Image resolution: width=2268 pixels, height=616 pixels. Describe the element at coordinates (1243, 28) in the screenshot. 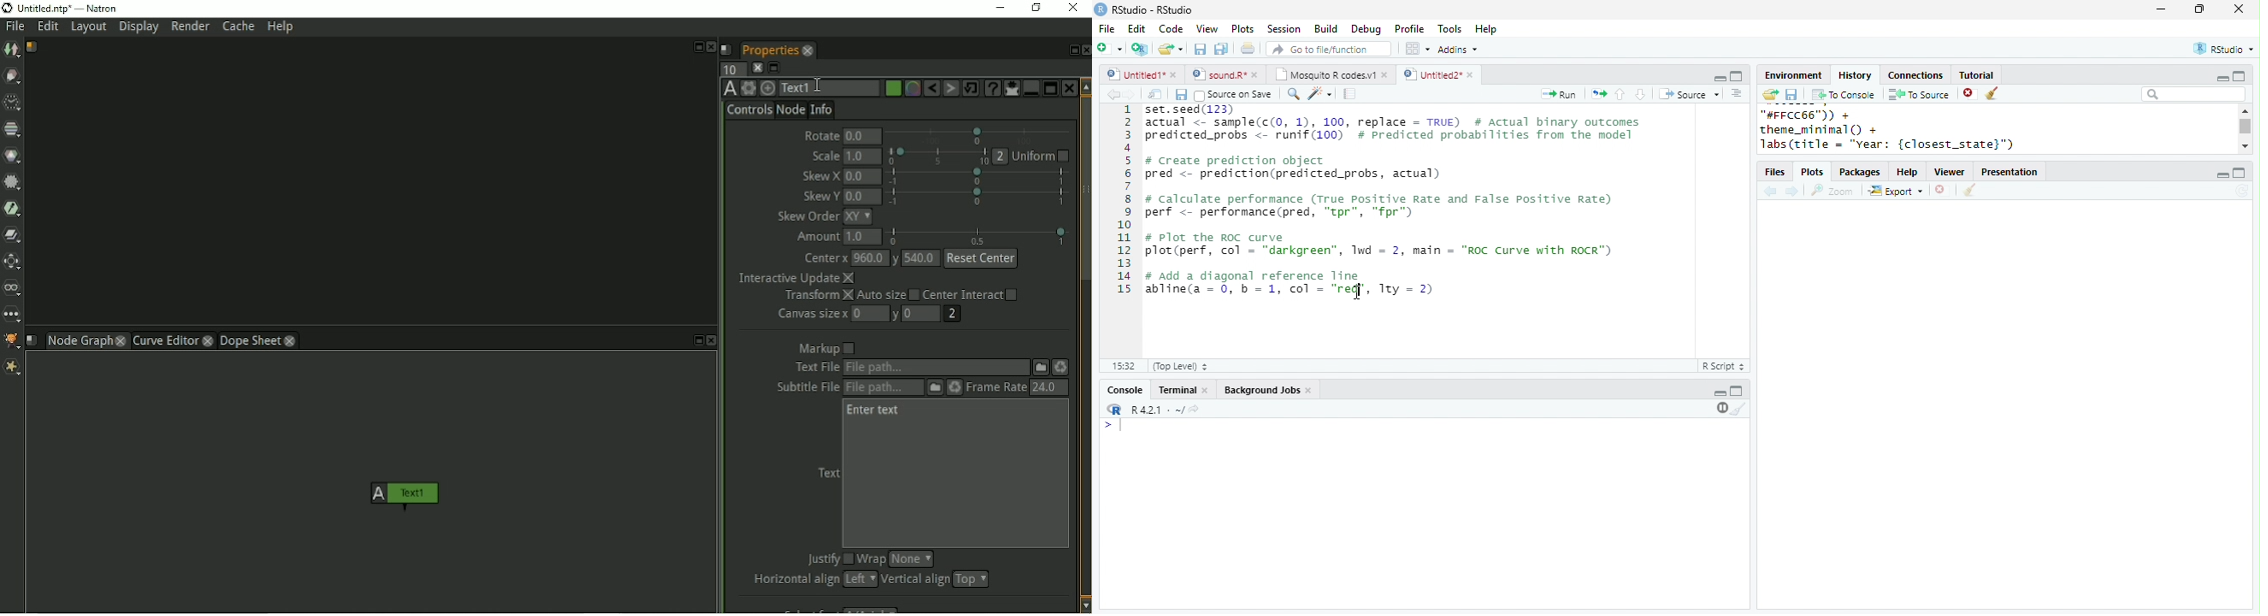

I see `Plots` at that location.